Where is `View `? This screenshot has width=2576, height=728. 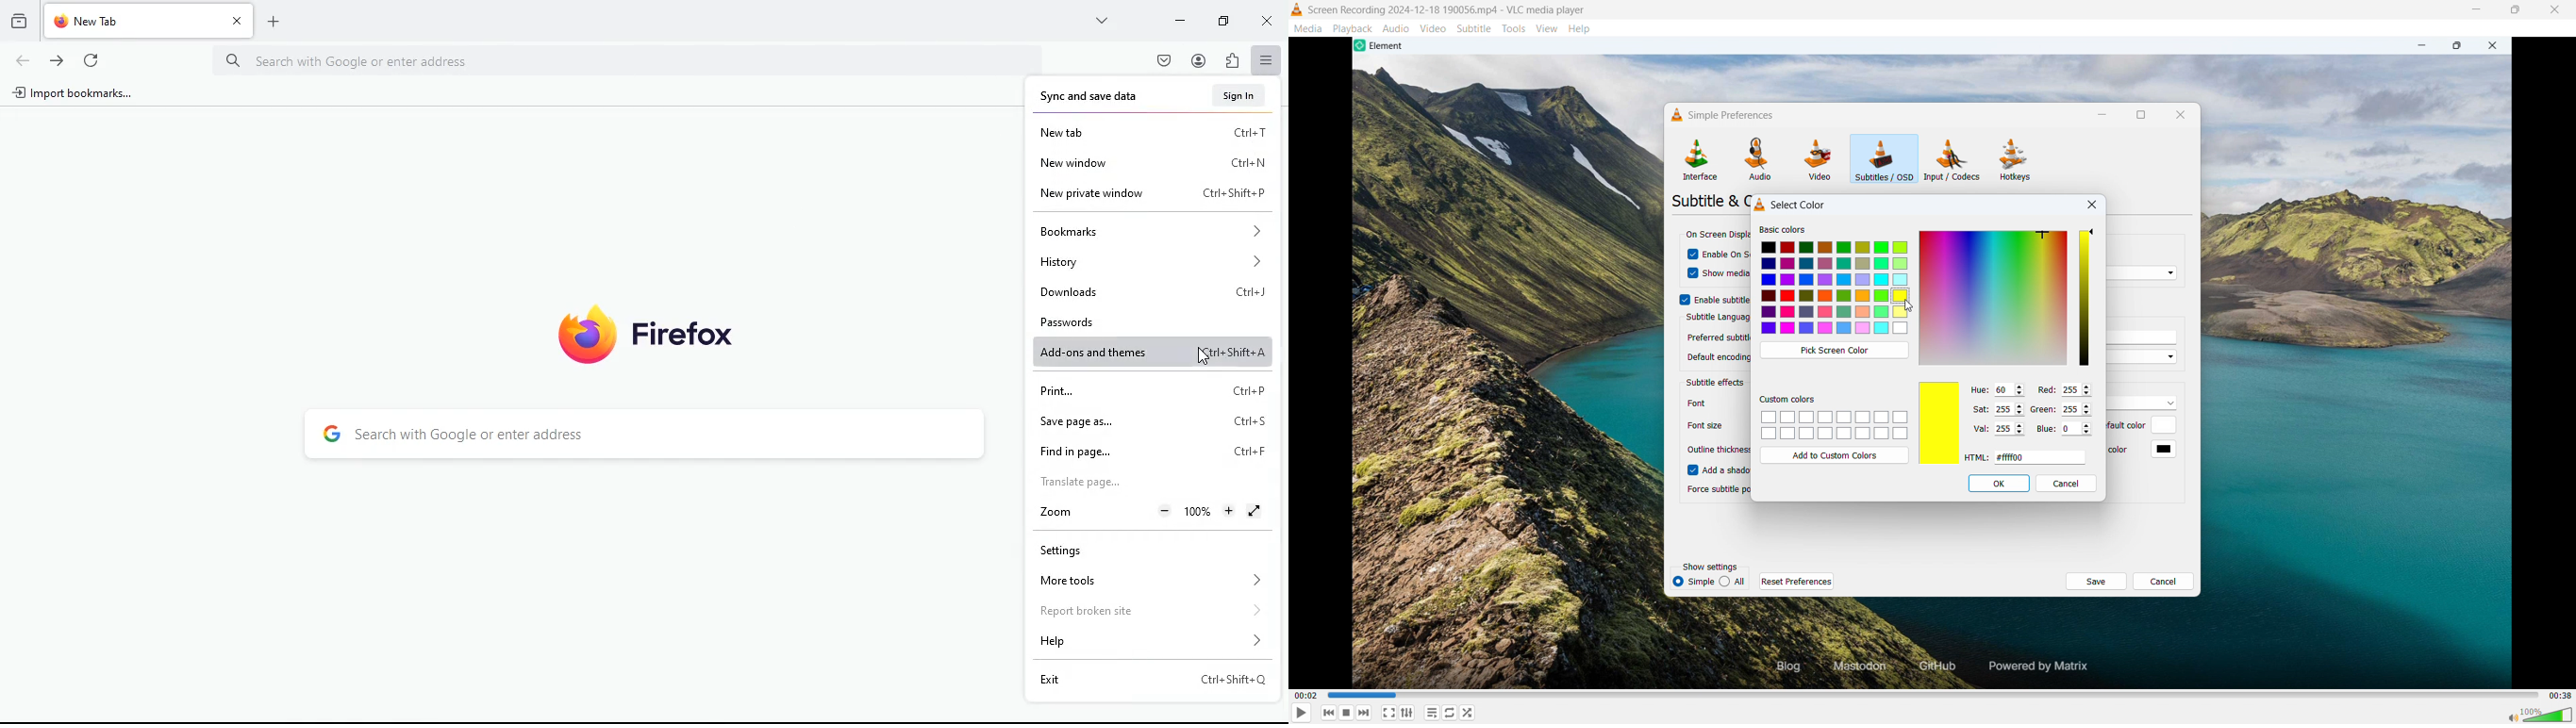 View  is located at coordinates (1547, 28).